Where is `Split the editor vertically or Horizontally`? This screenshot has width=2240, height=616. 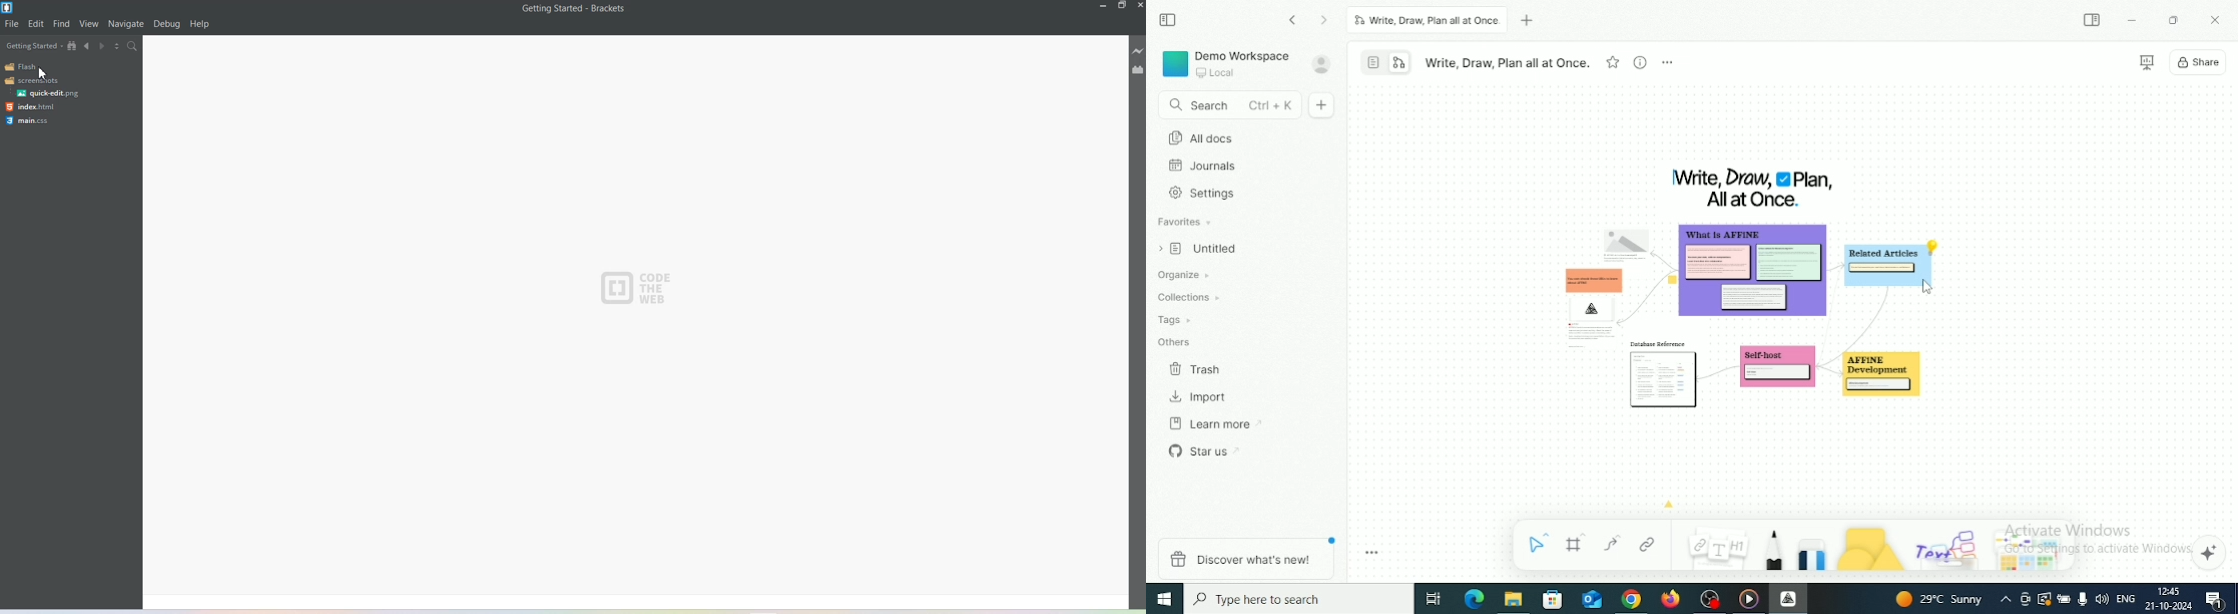
Split the editor vertically or Horizontally is located at coordinates (120, 47).